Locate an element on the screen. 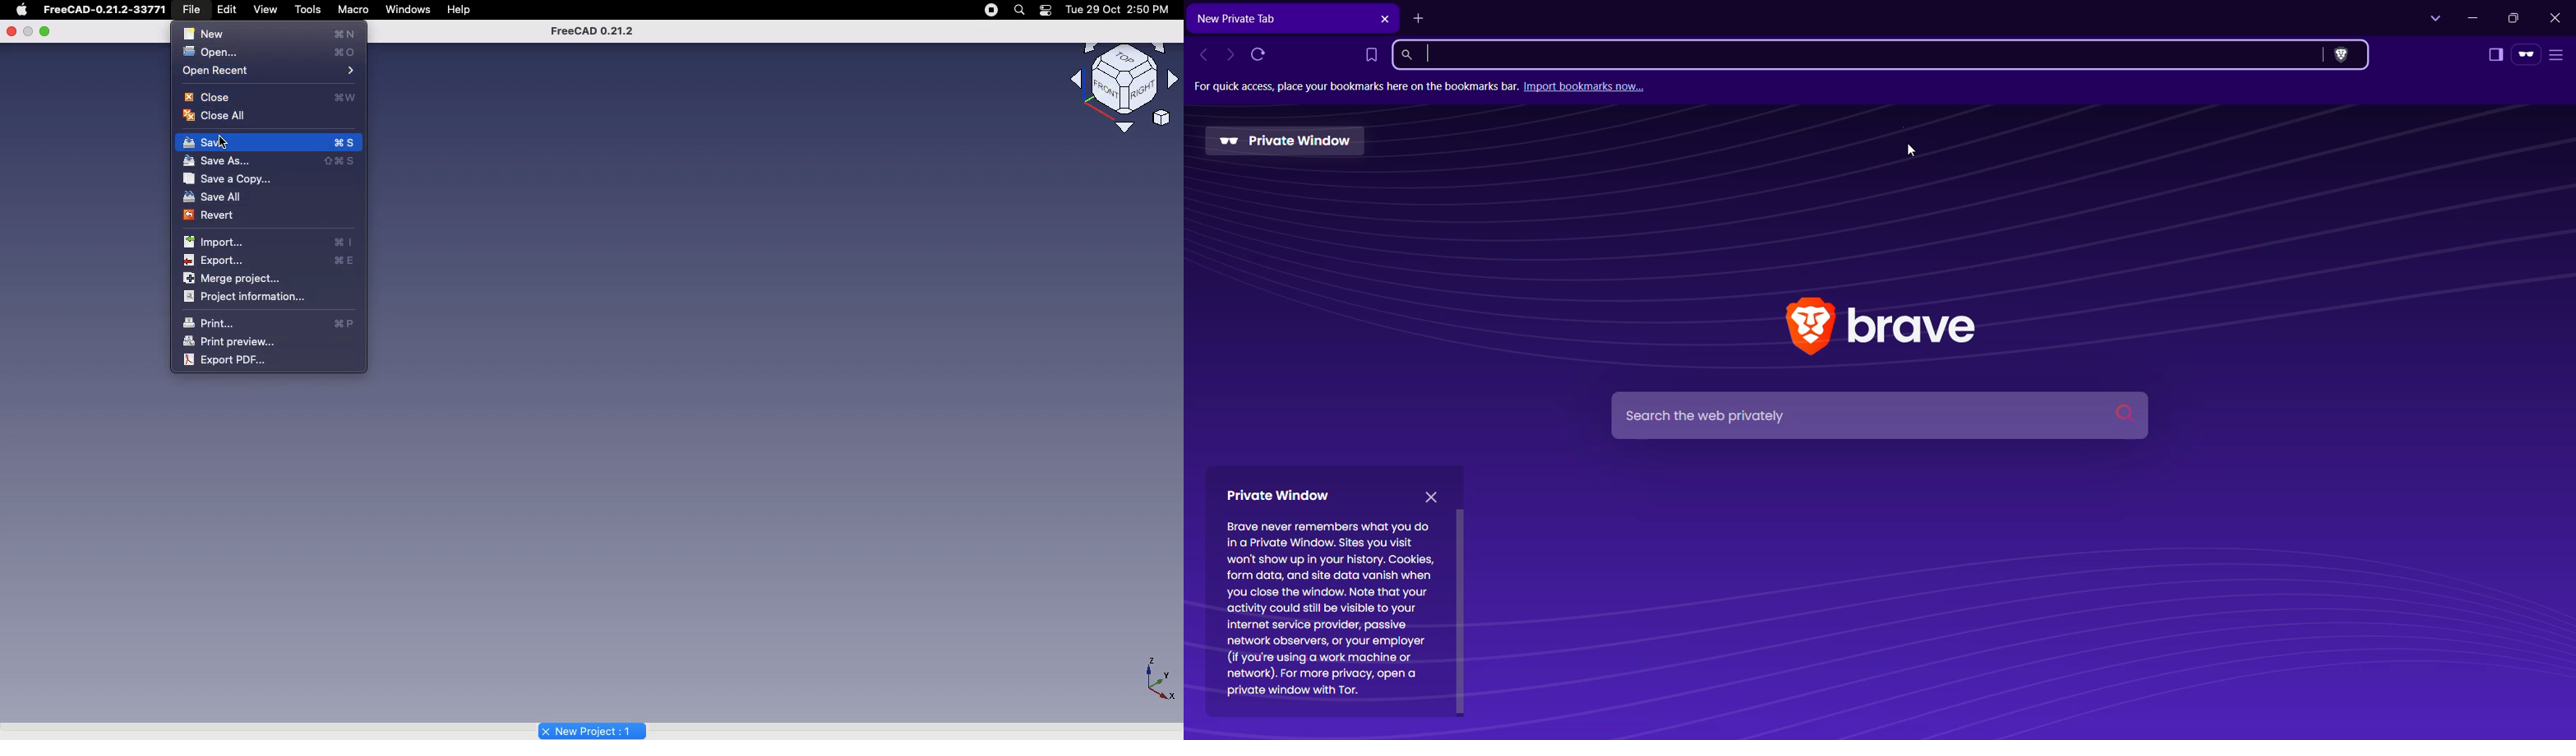 This screenshot has width=2576, height=756. Revert is located at coordinates (214, 216).